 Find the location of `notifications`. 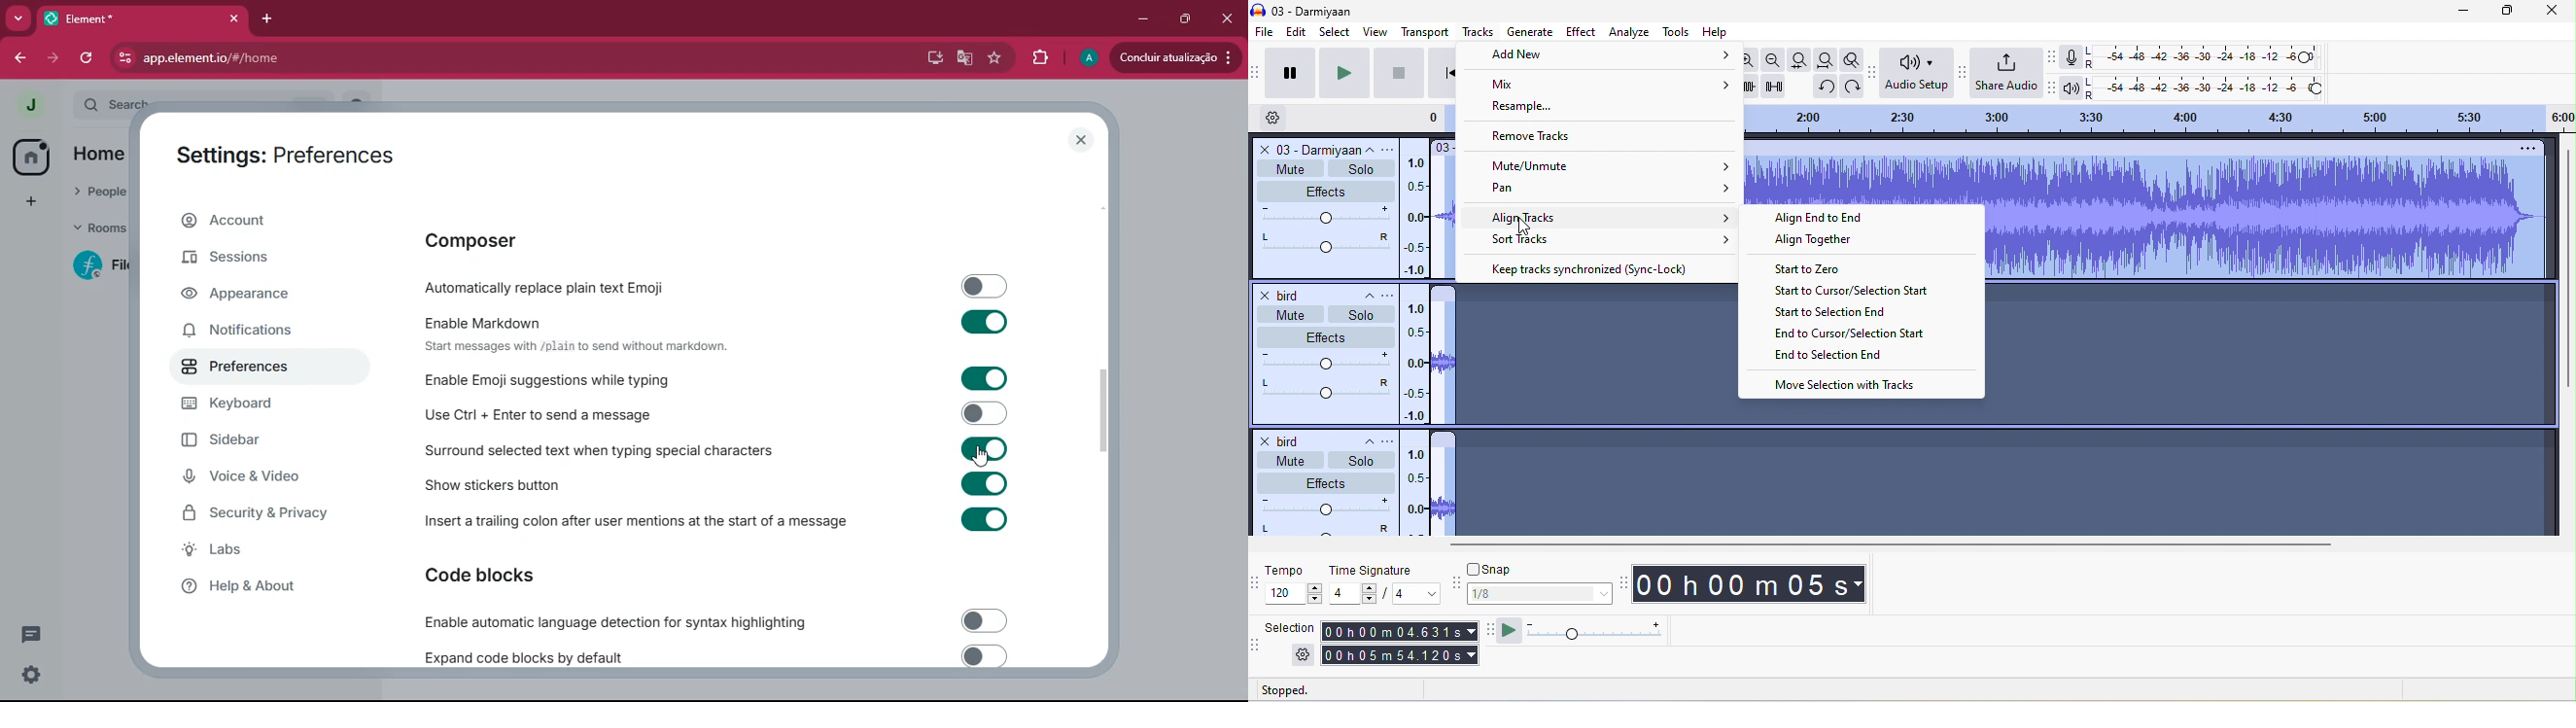

notifications is located at coordinates (248, 333).